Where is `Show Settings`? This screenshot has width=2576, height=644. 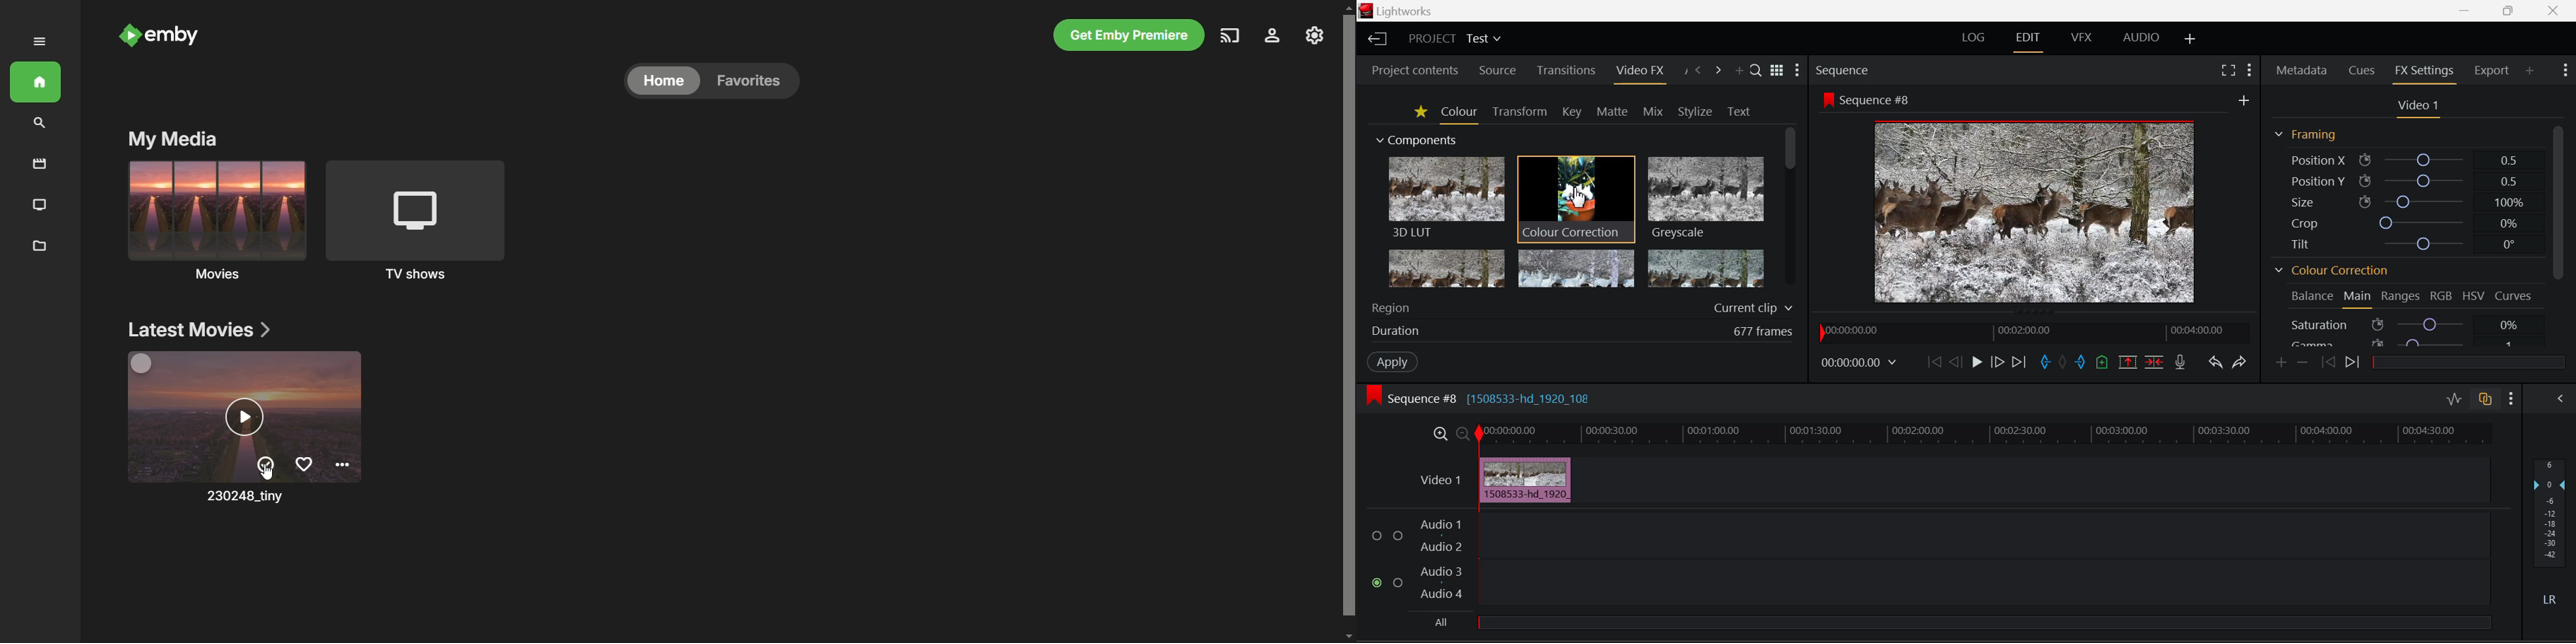 Show Settings is located at coordinates (2512, 399).